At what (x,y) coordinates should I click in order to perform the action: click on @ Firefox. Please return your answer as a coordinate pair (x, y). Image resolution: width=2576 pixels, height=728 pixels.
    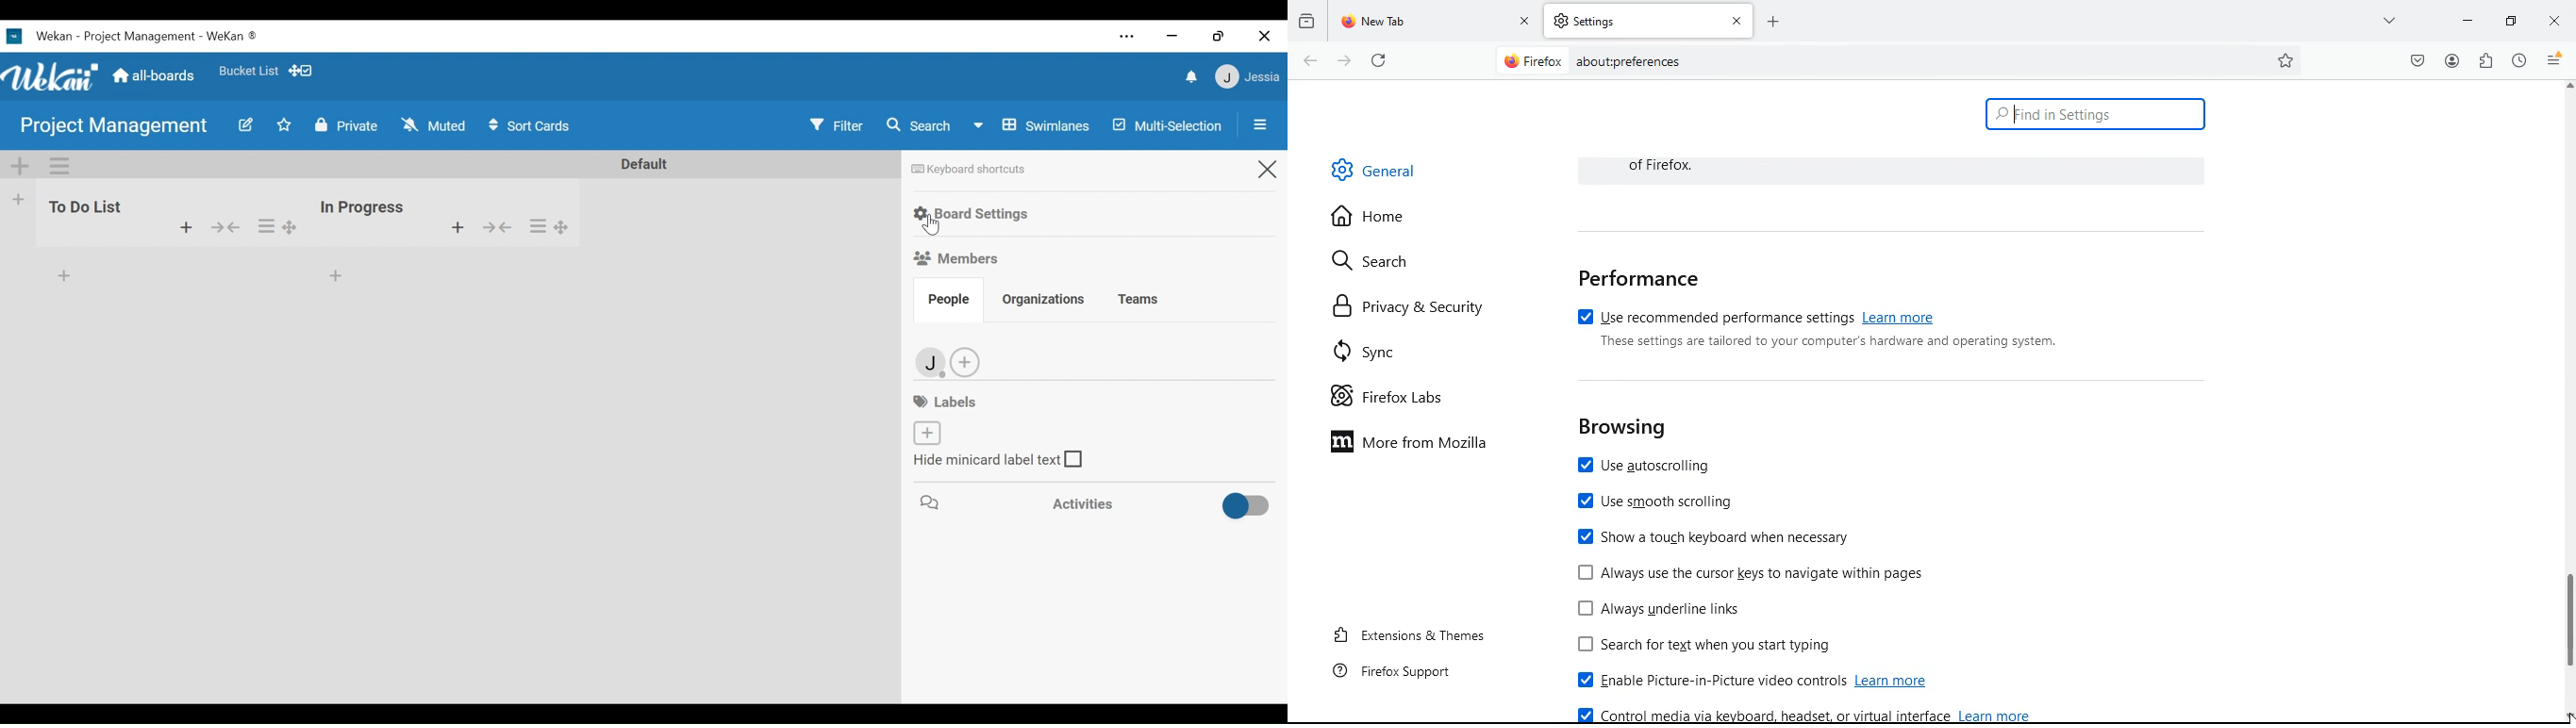
    Looking at the image, I should click on (1532, 60).